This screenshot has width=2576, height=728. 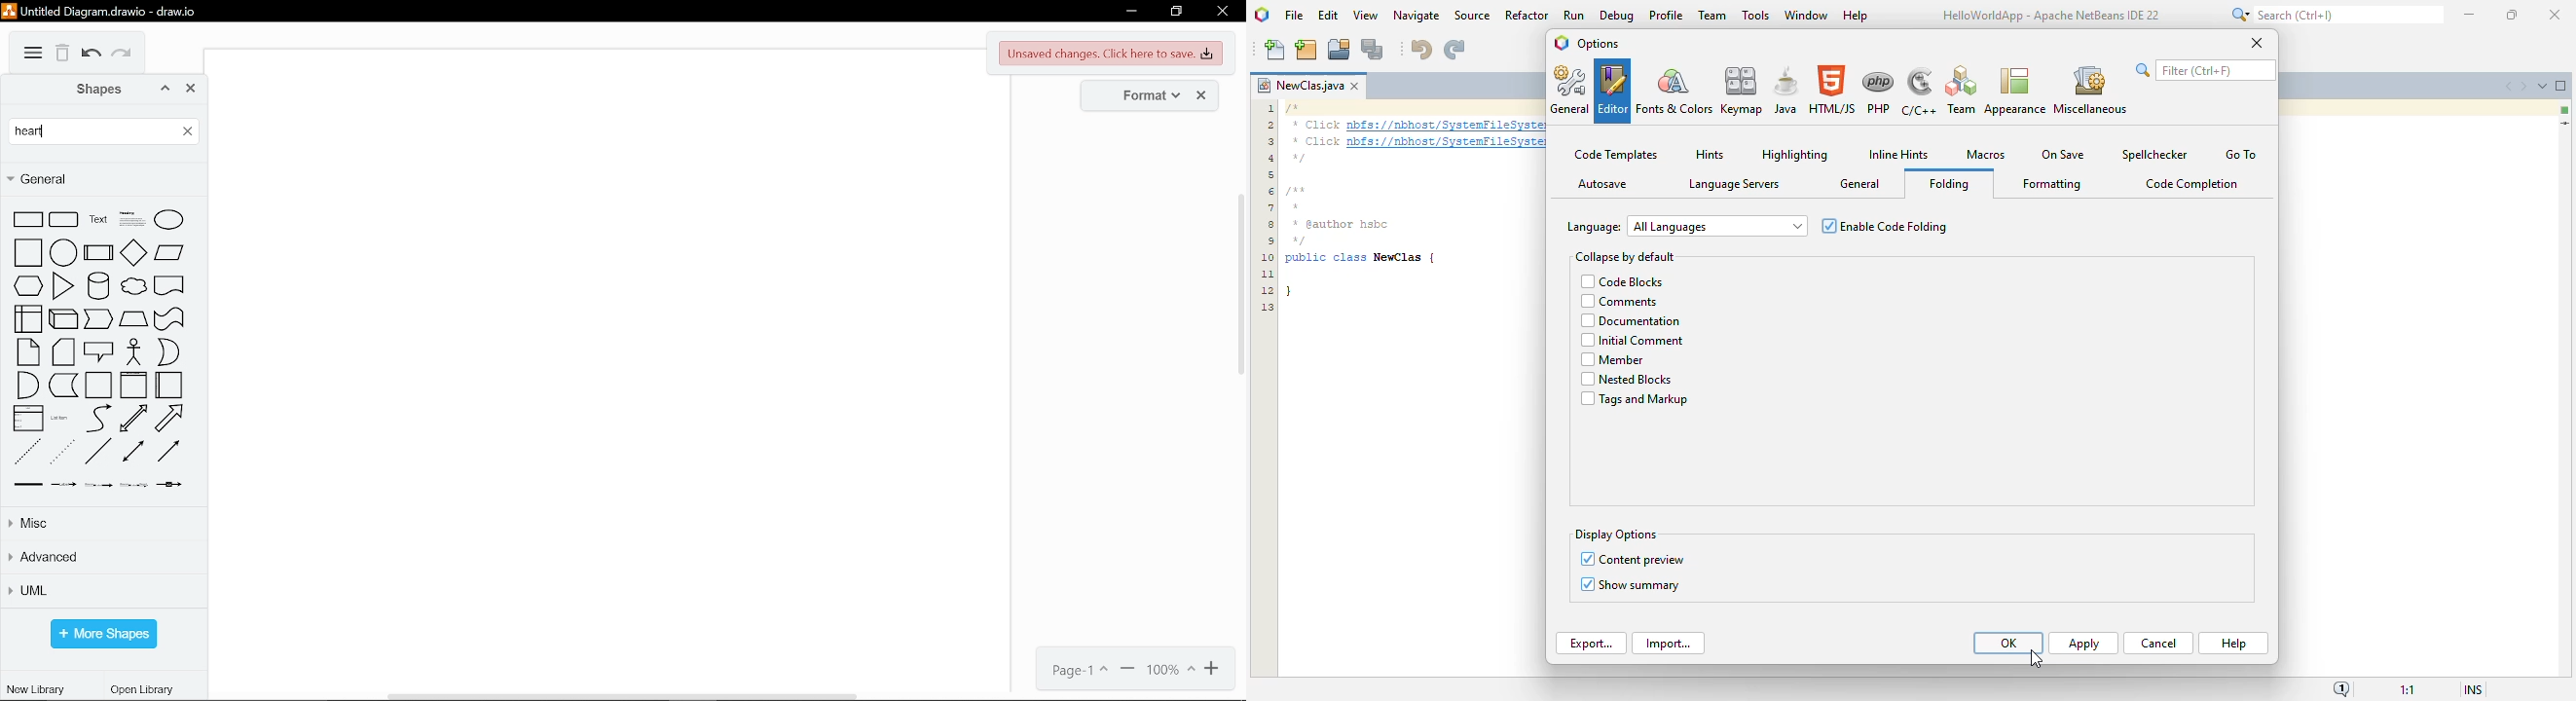 What do you see at coordinates (63, 54) in the screenshot?
I see `delete` at bounding box center [63, 54].